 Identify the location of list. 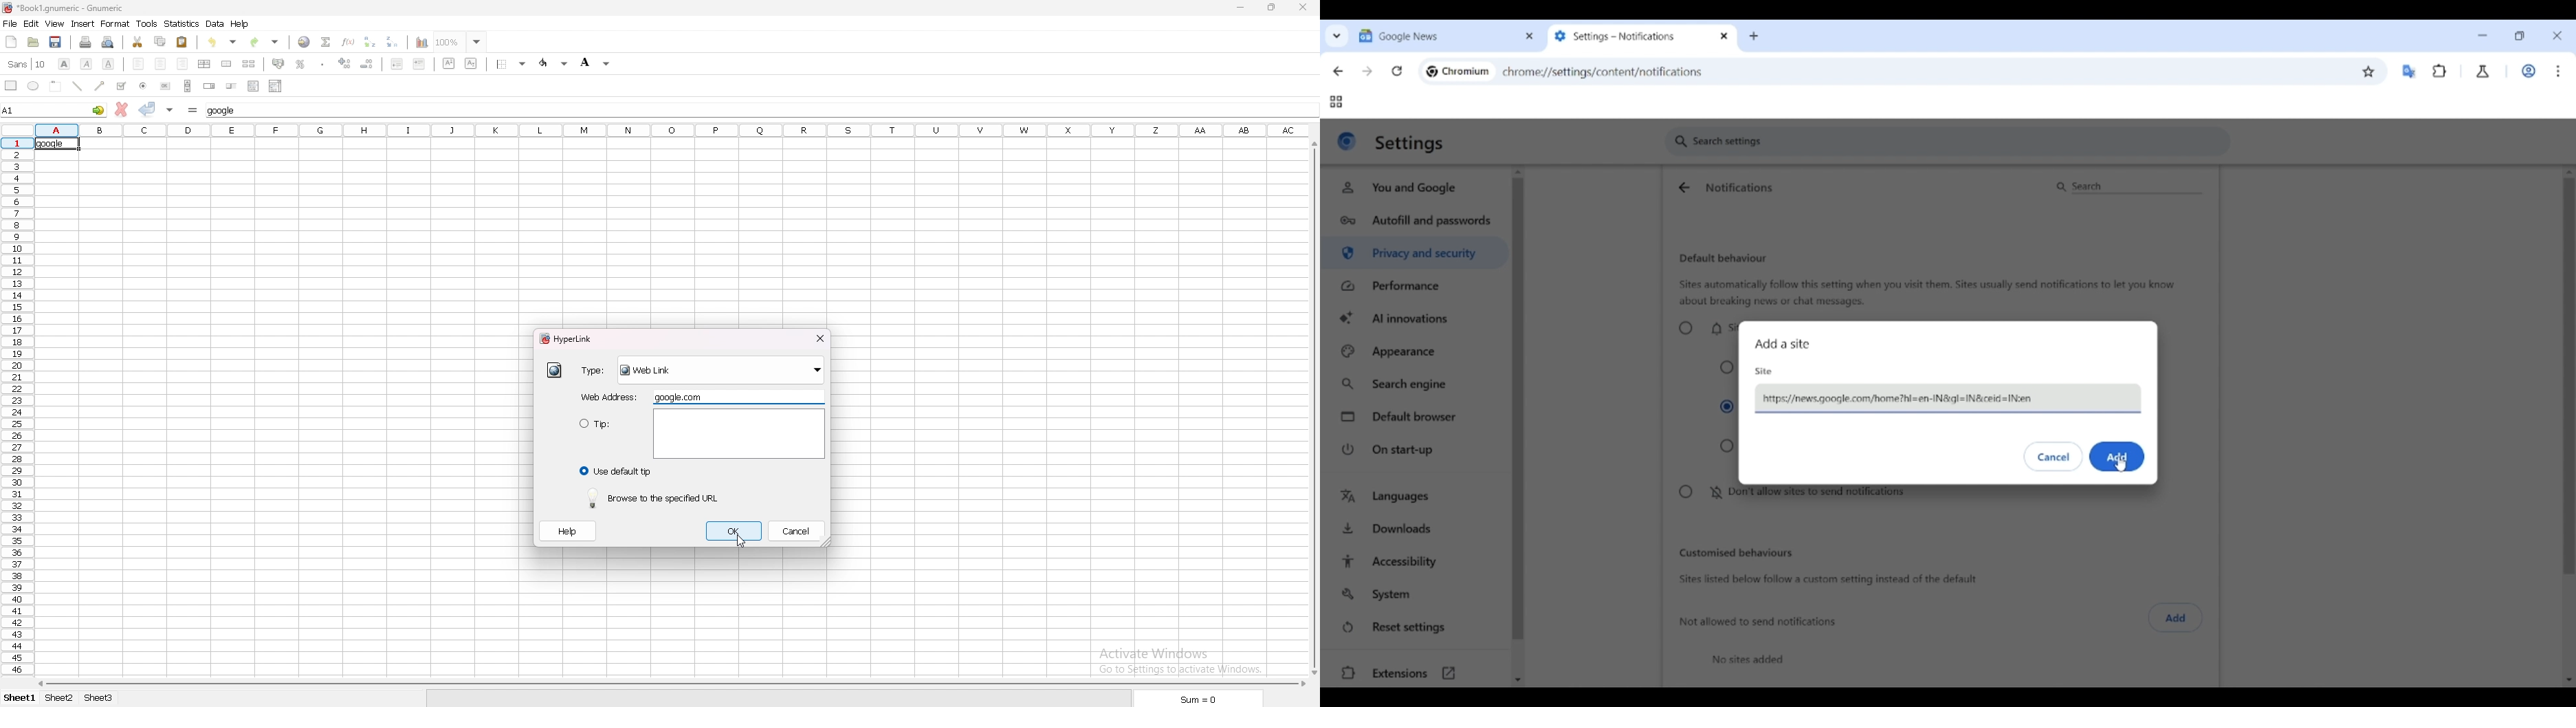
(253, 86).